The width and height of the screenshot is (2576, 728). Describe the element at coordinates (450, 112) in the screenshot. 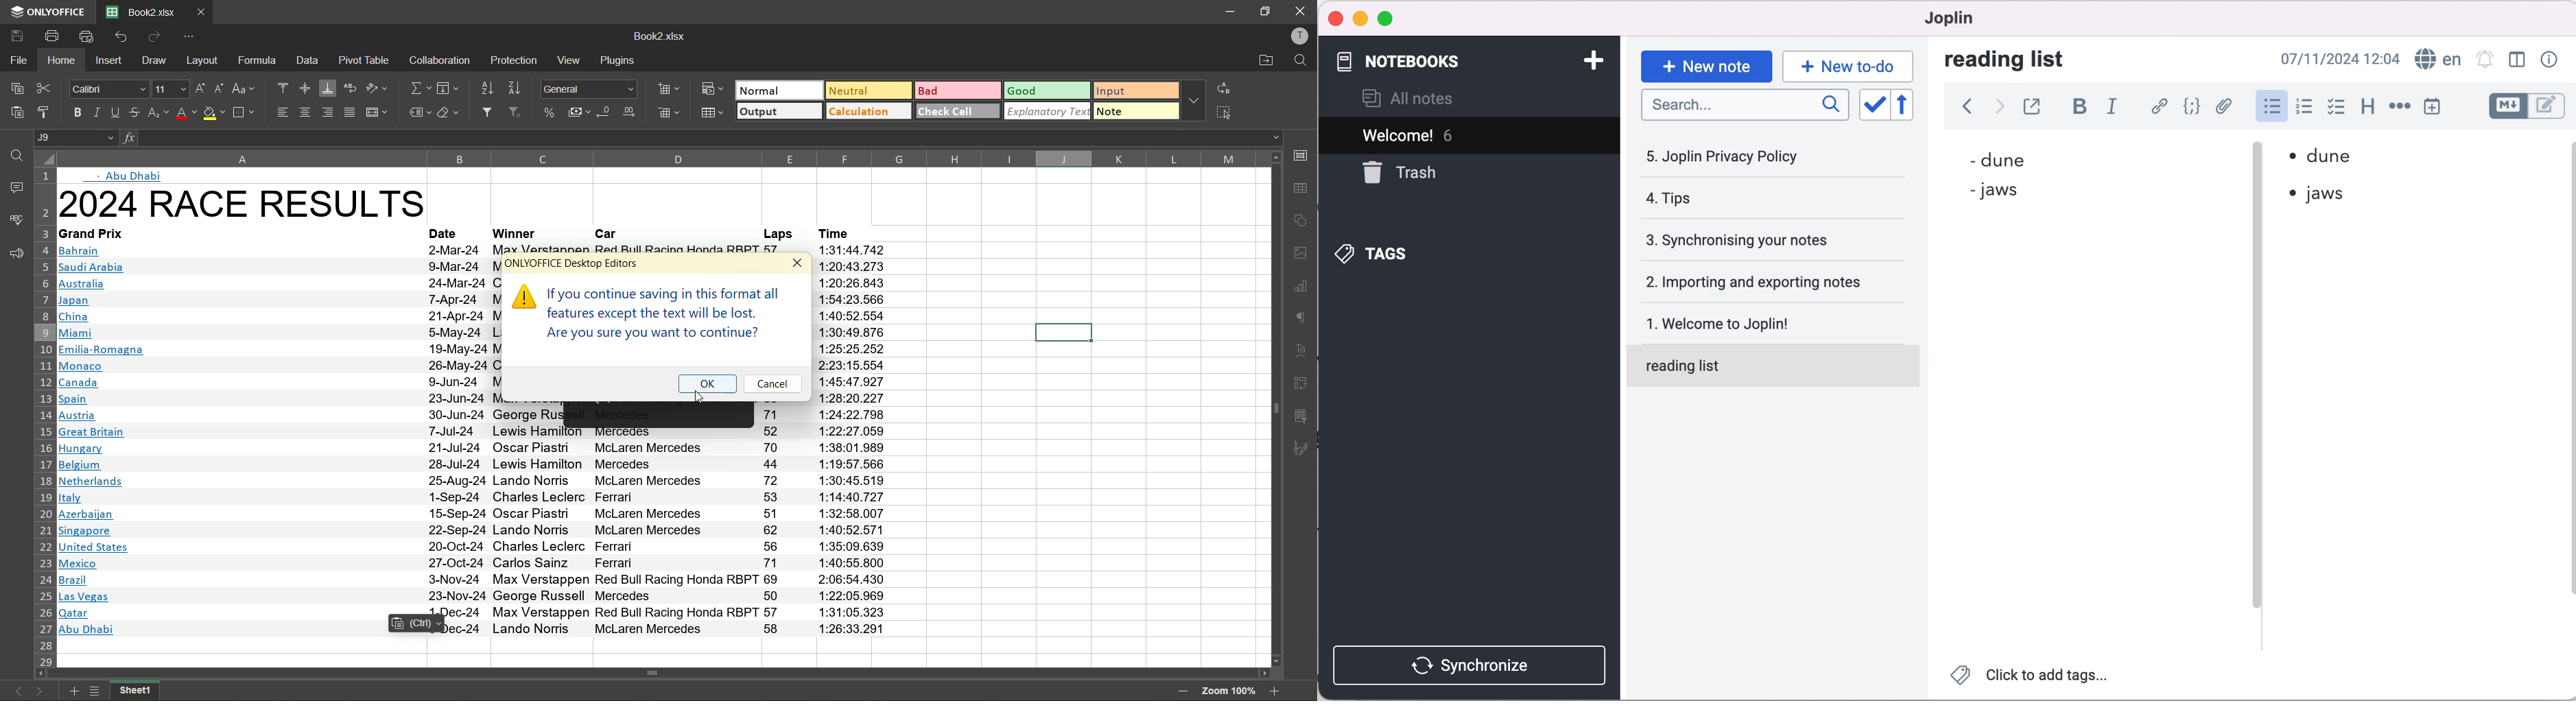

I see `clear` at that location.